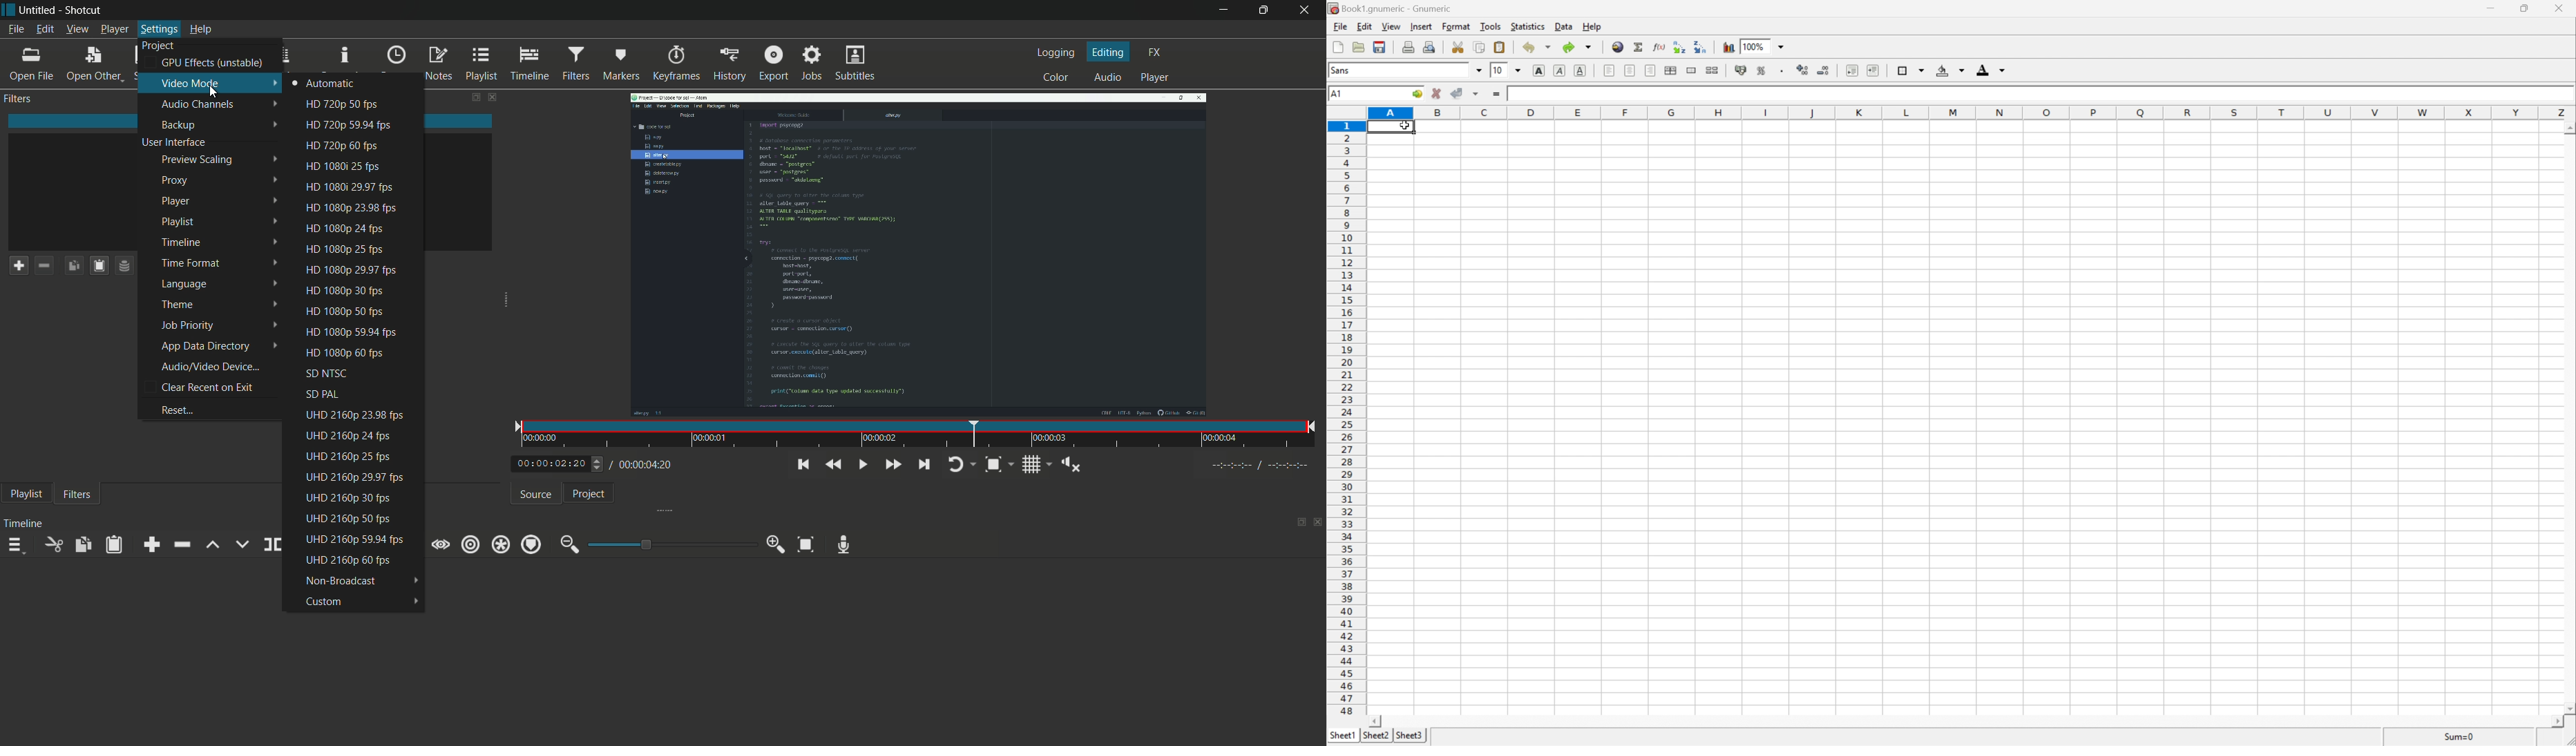 Image resolution: width=2576 pixels, height=756 pixels. I want to click on project, so click(588, 493).